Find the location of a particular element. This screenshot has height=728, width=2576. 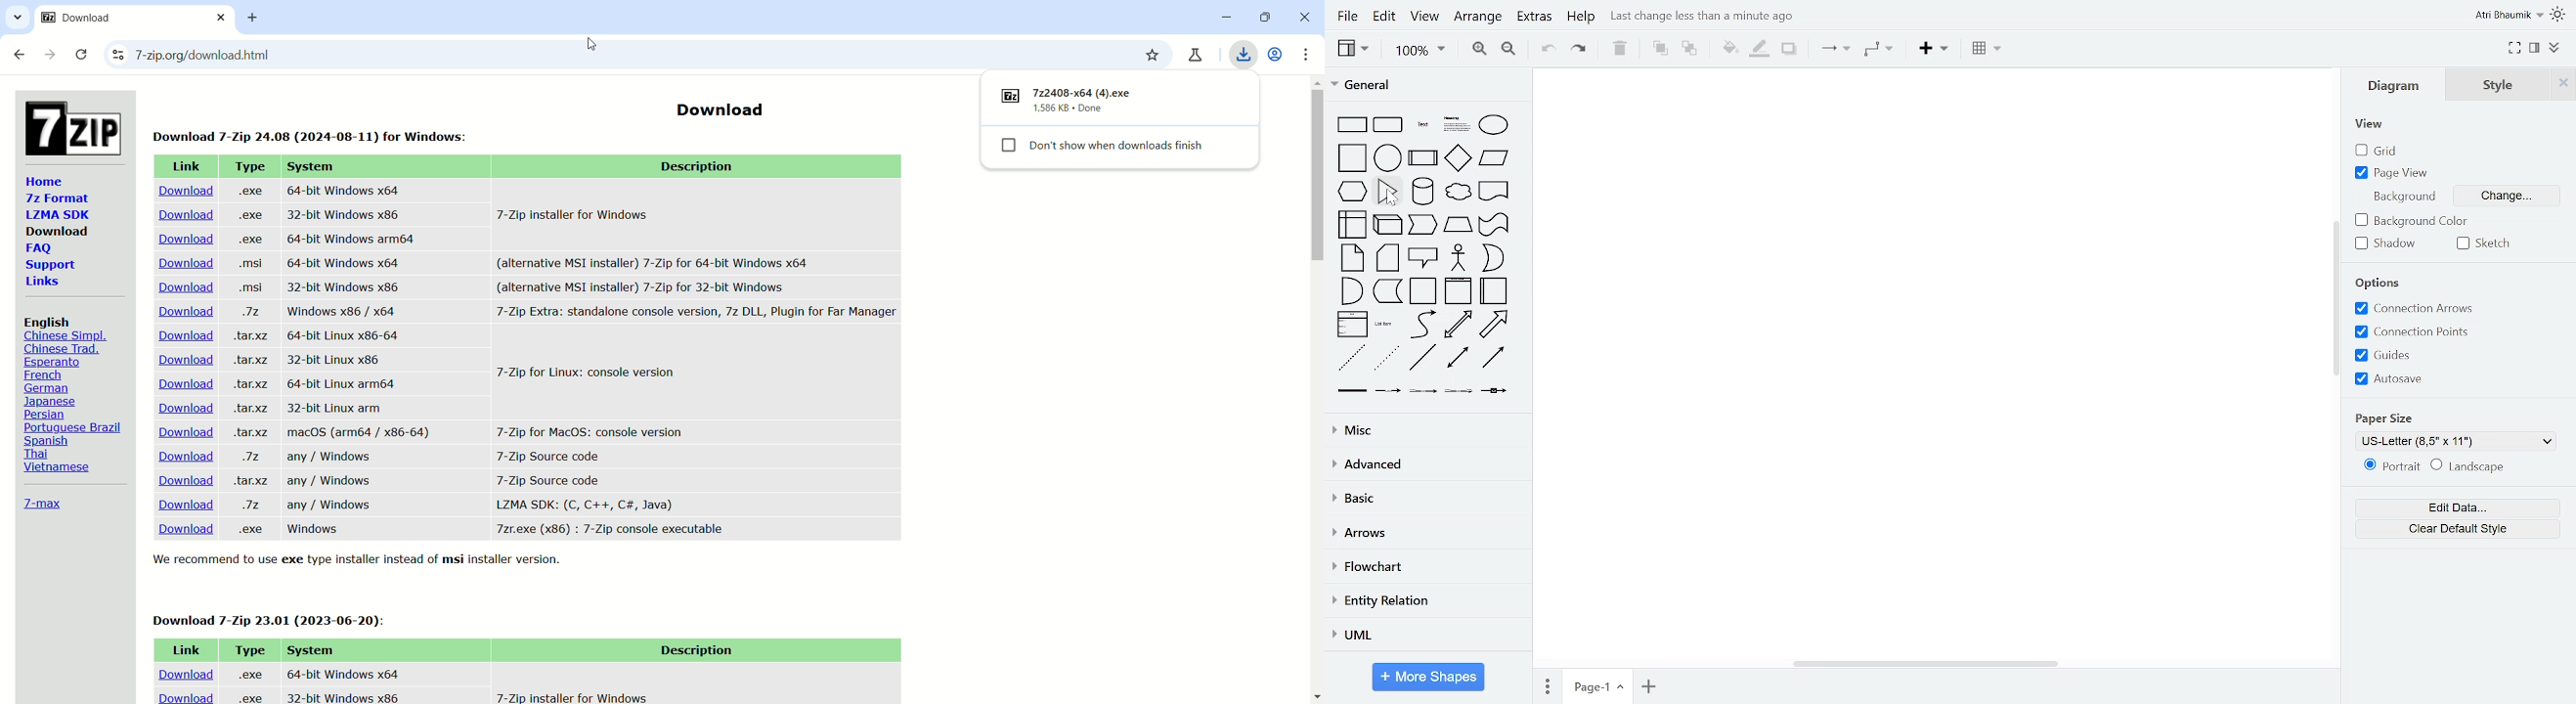

bidirectional arrow is located at coordinates (1457, 359).